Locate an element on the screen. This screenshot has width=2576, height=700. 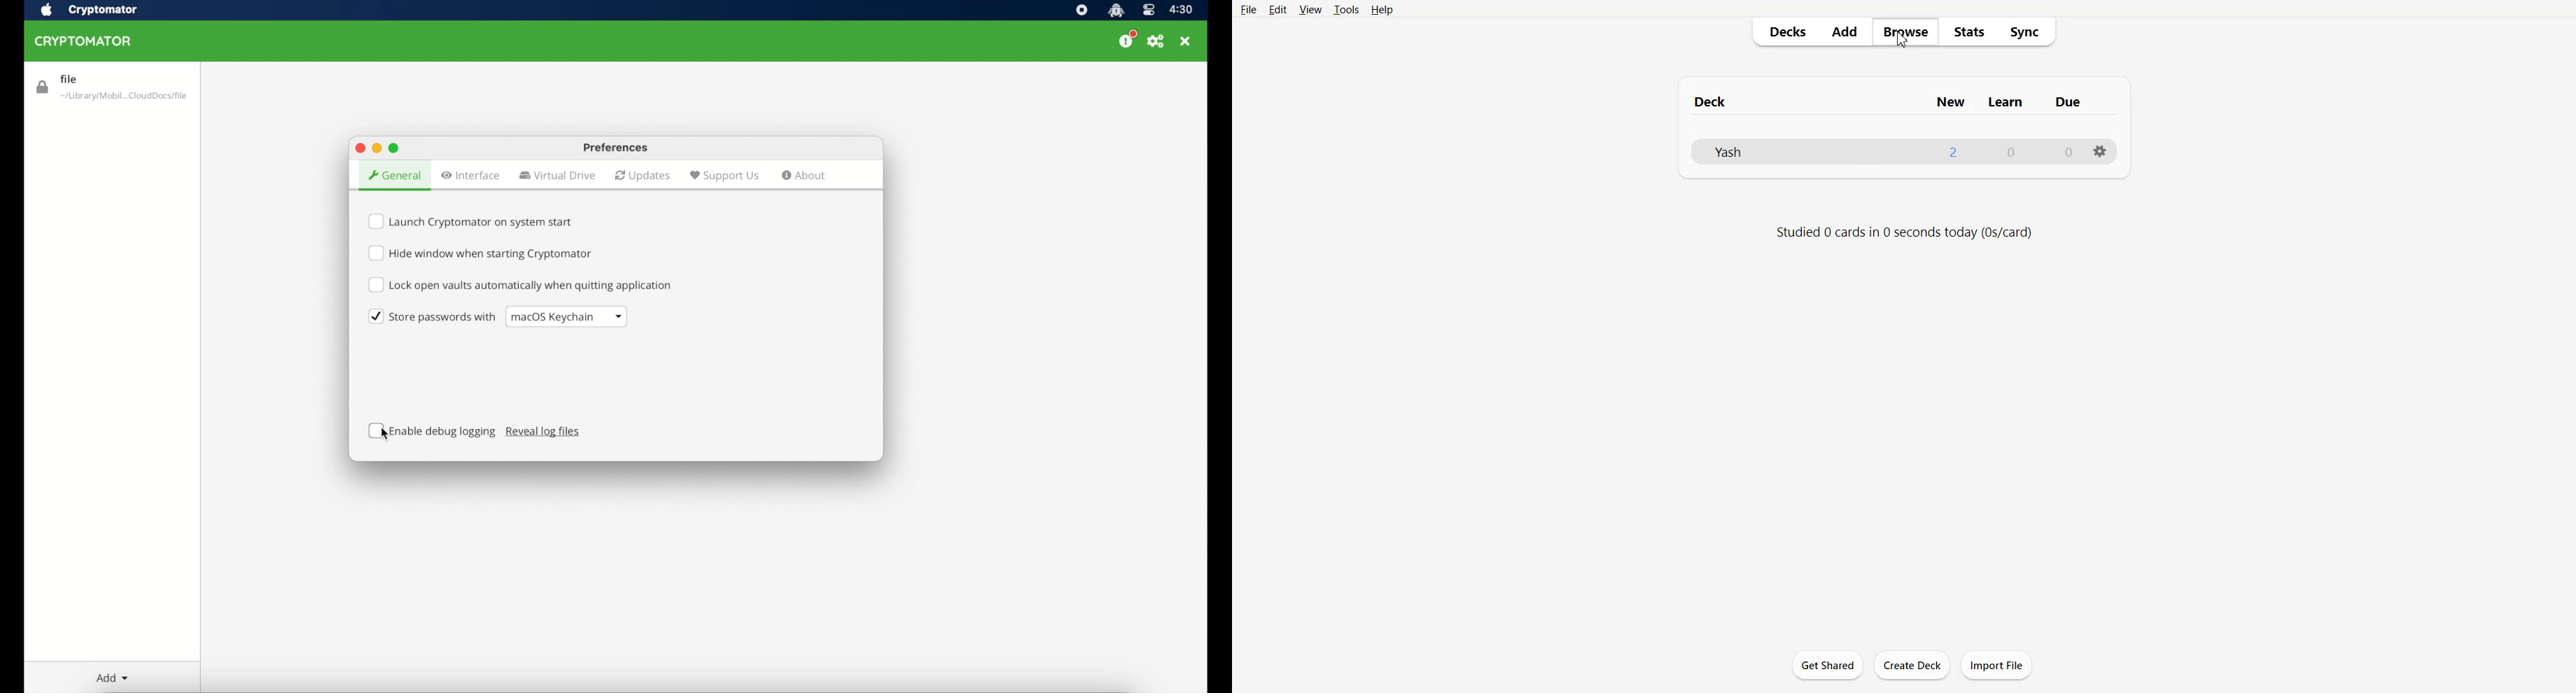
Enable debug logging  is located at coordinates (432, 431).